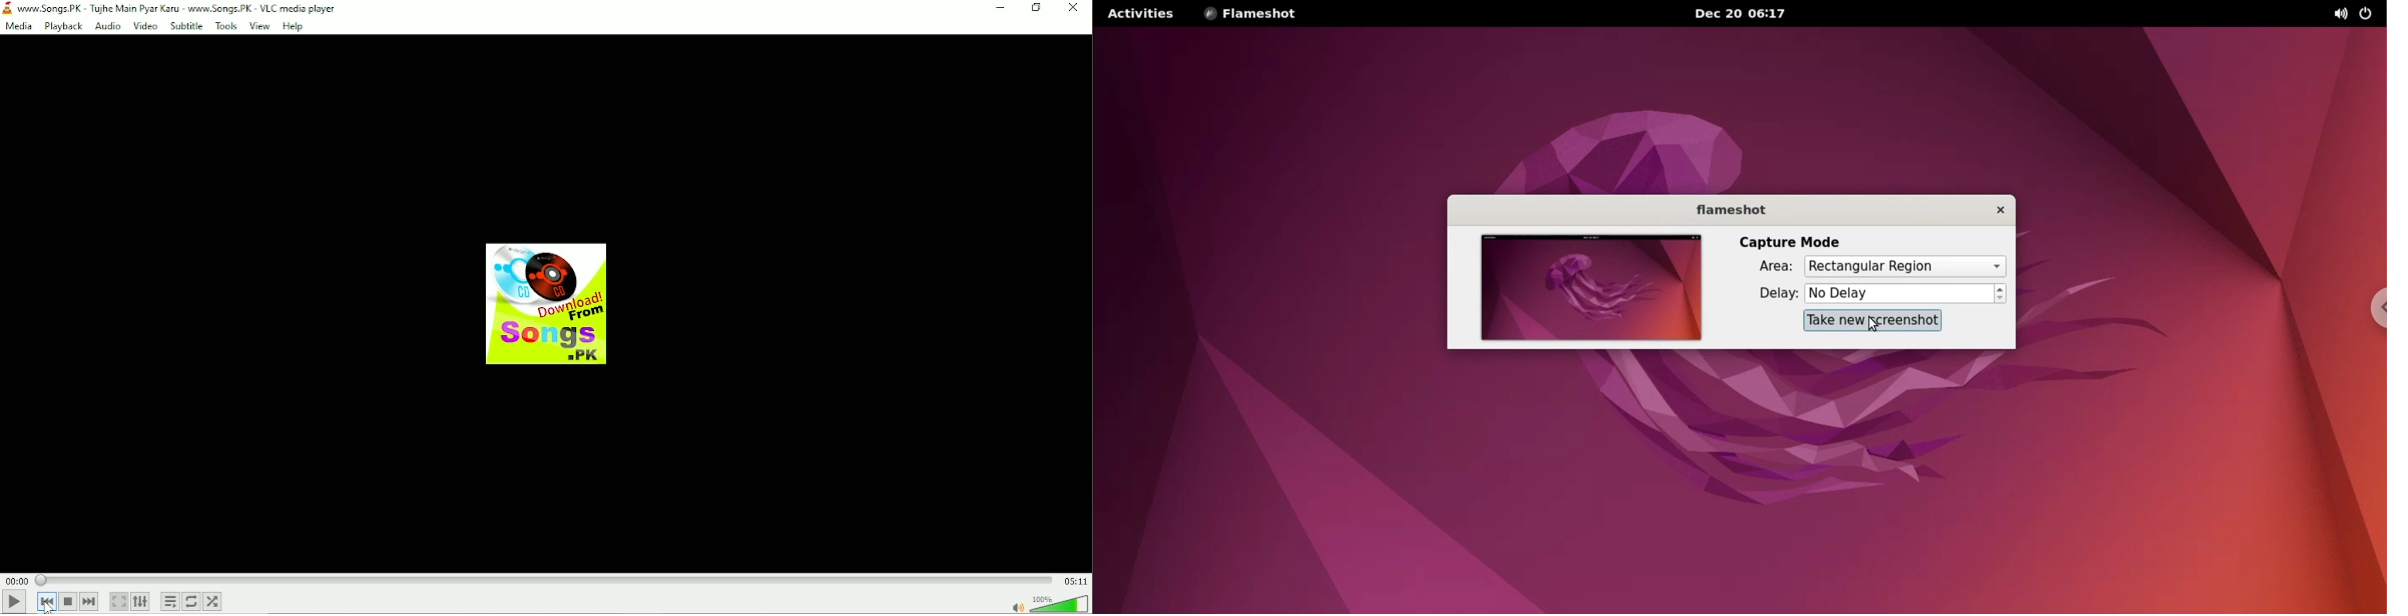  I want to click on capture area options, so click(1904, 267).